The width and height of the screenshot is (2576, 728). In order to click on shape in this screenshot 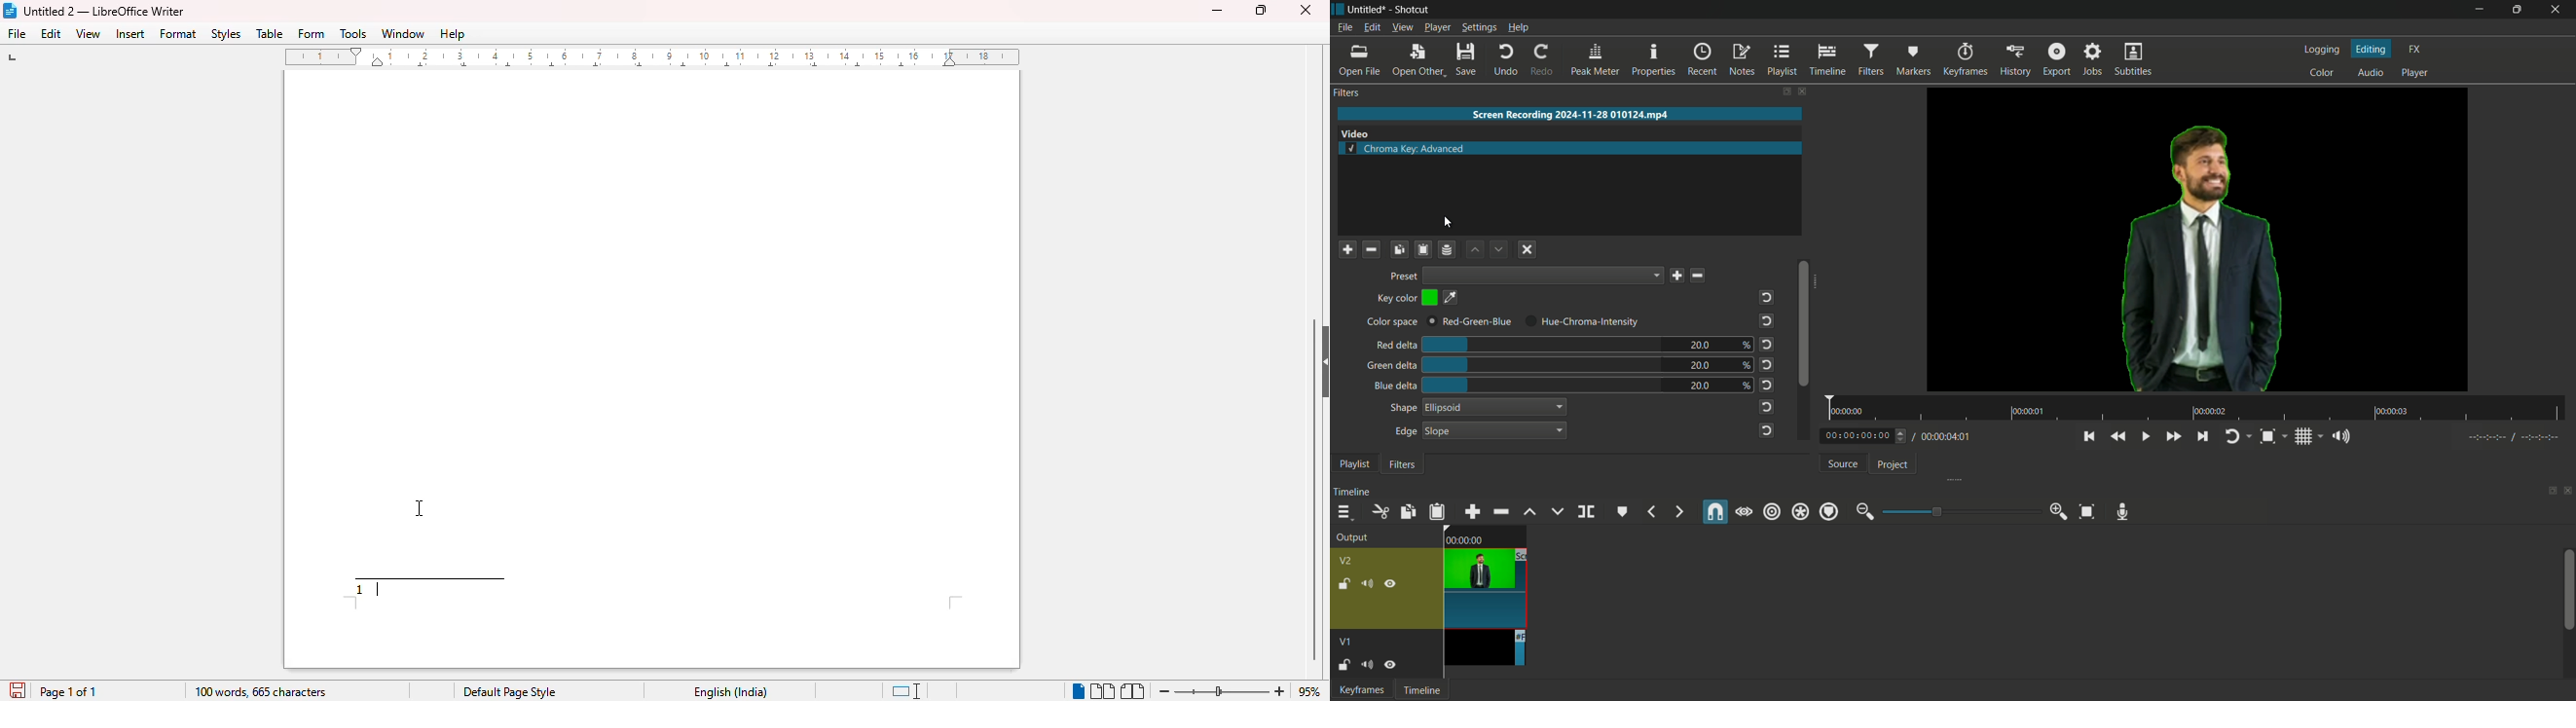, I will do `click(1402, 408)`.